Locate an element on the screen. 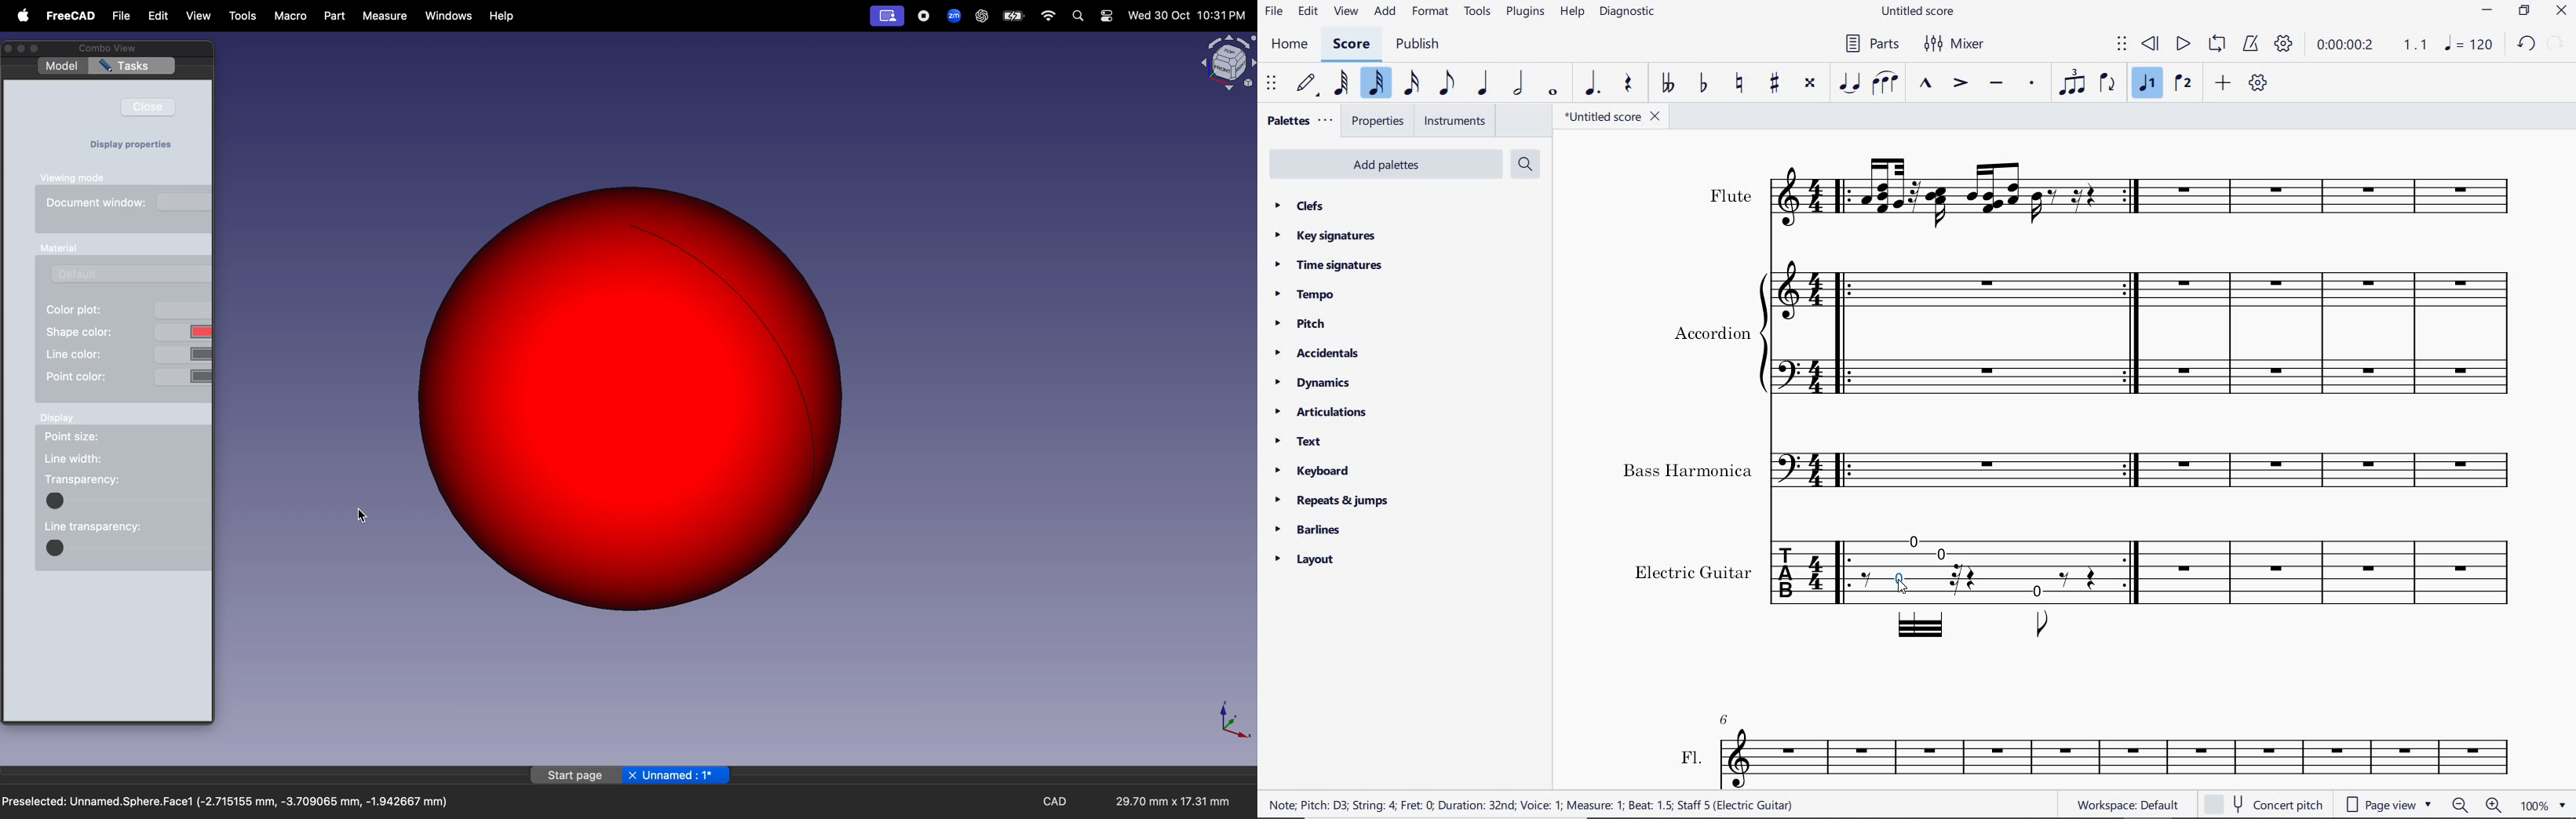 This screenshot has width=2576, height=840. object view is located at coordinates (1226, 61).